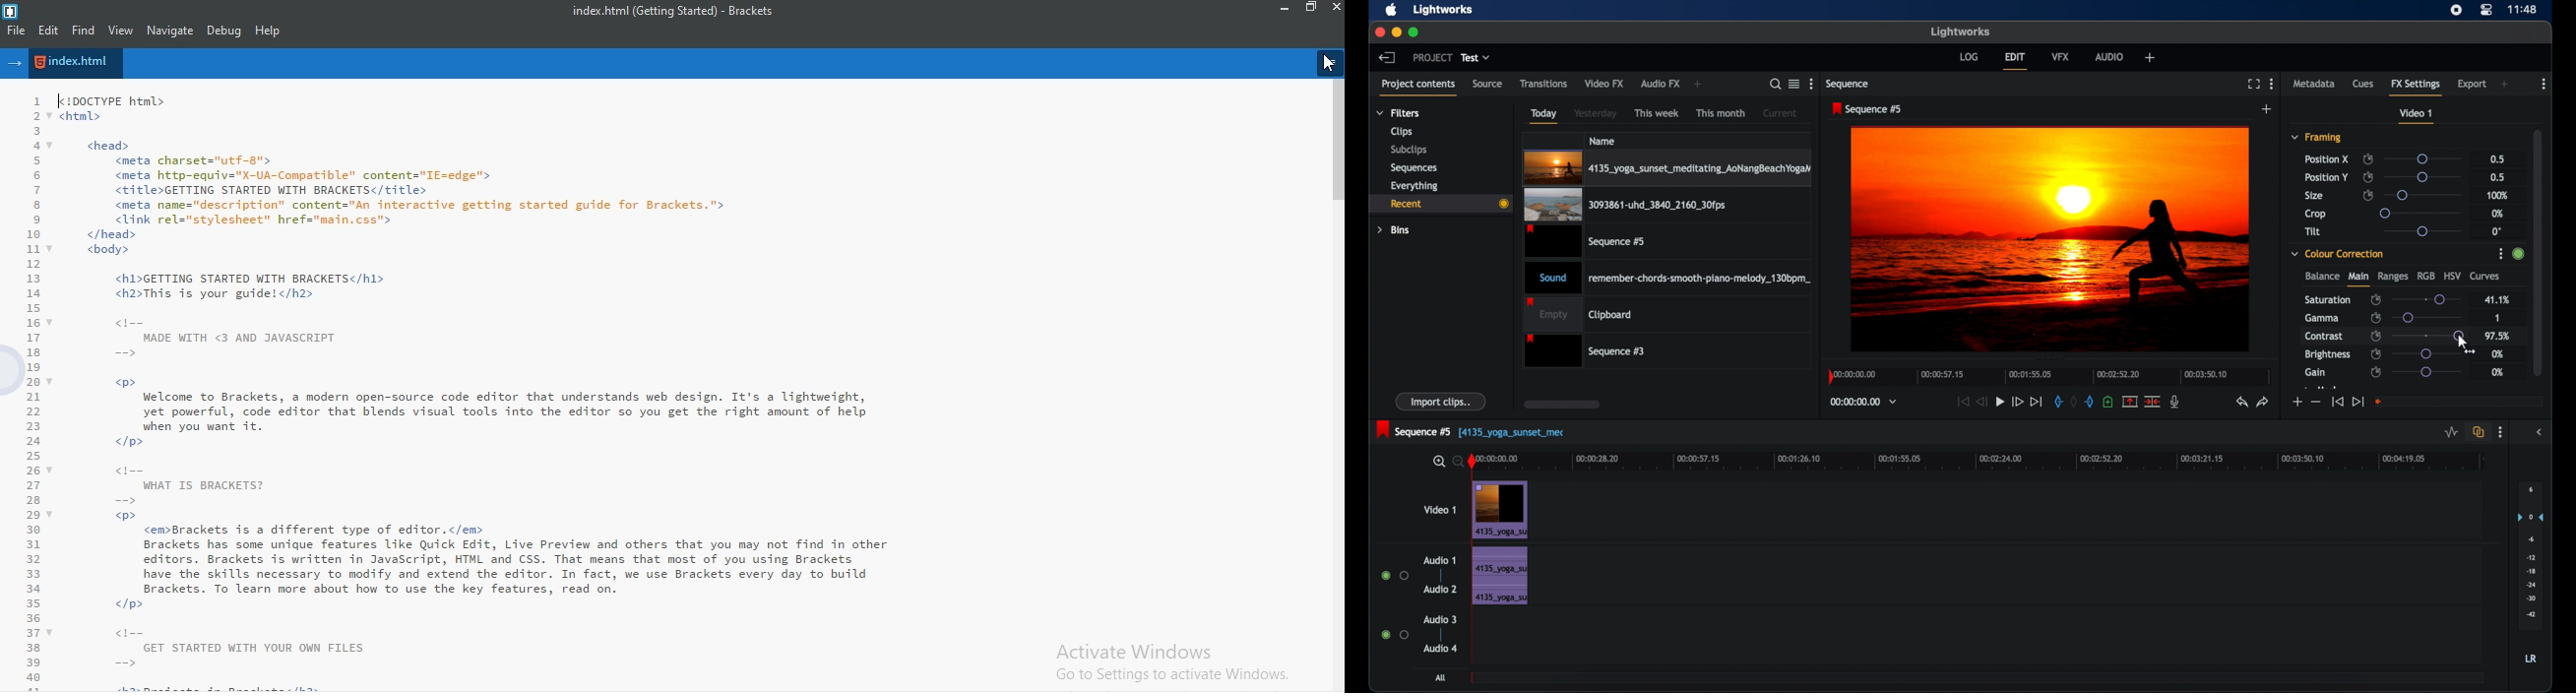 This screenshot has width=2576, height=700. What do you see at coordinates (15, 31) in the screenshot?
I see `file` at bounding box center [15, 31].